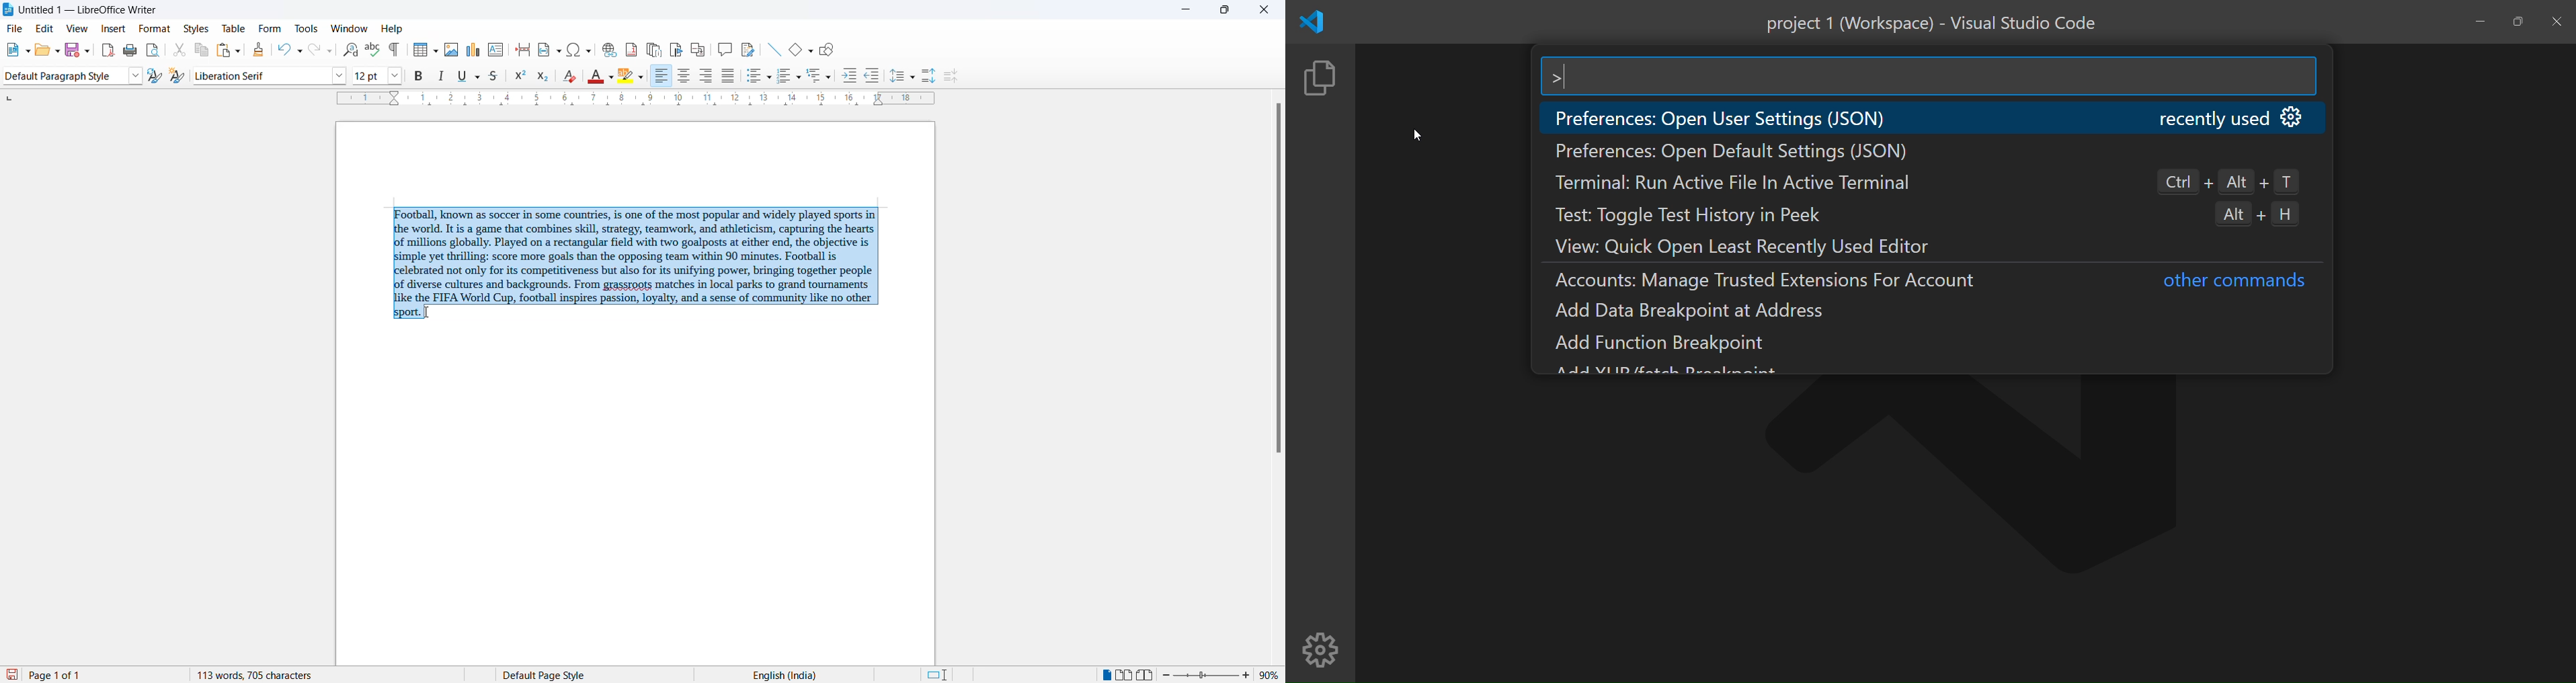 The width and height of the screenshot is (2576, 700). Describe the element at coordinates (1417, 132) in the screenshot. I see `cursor` at that location.